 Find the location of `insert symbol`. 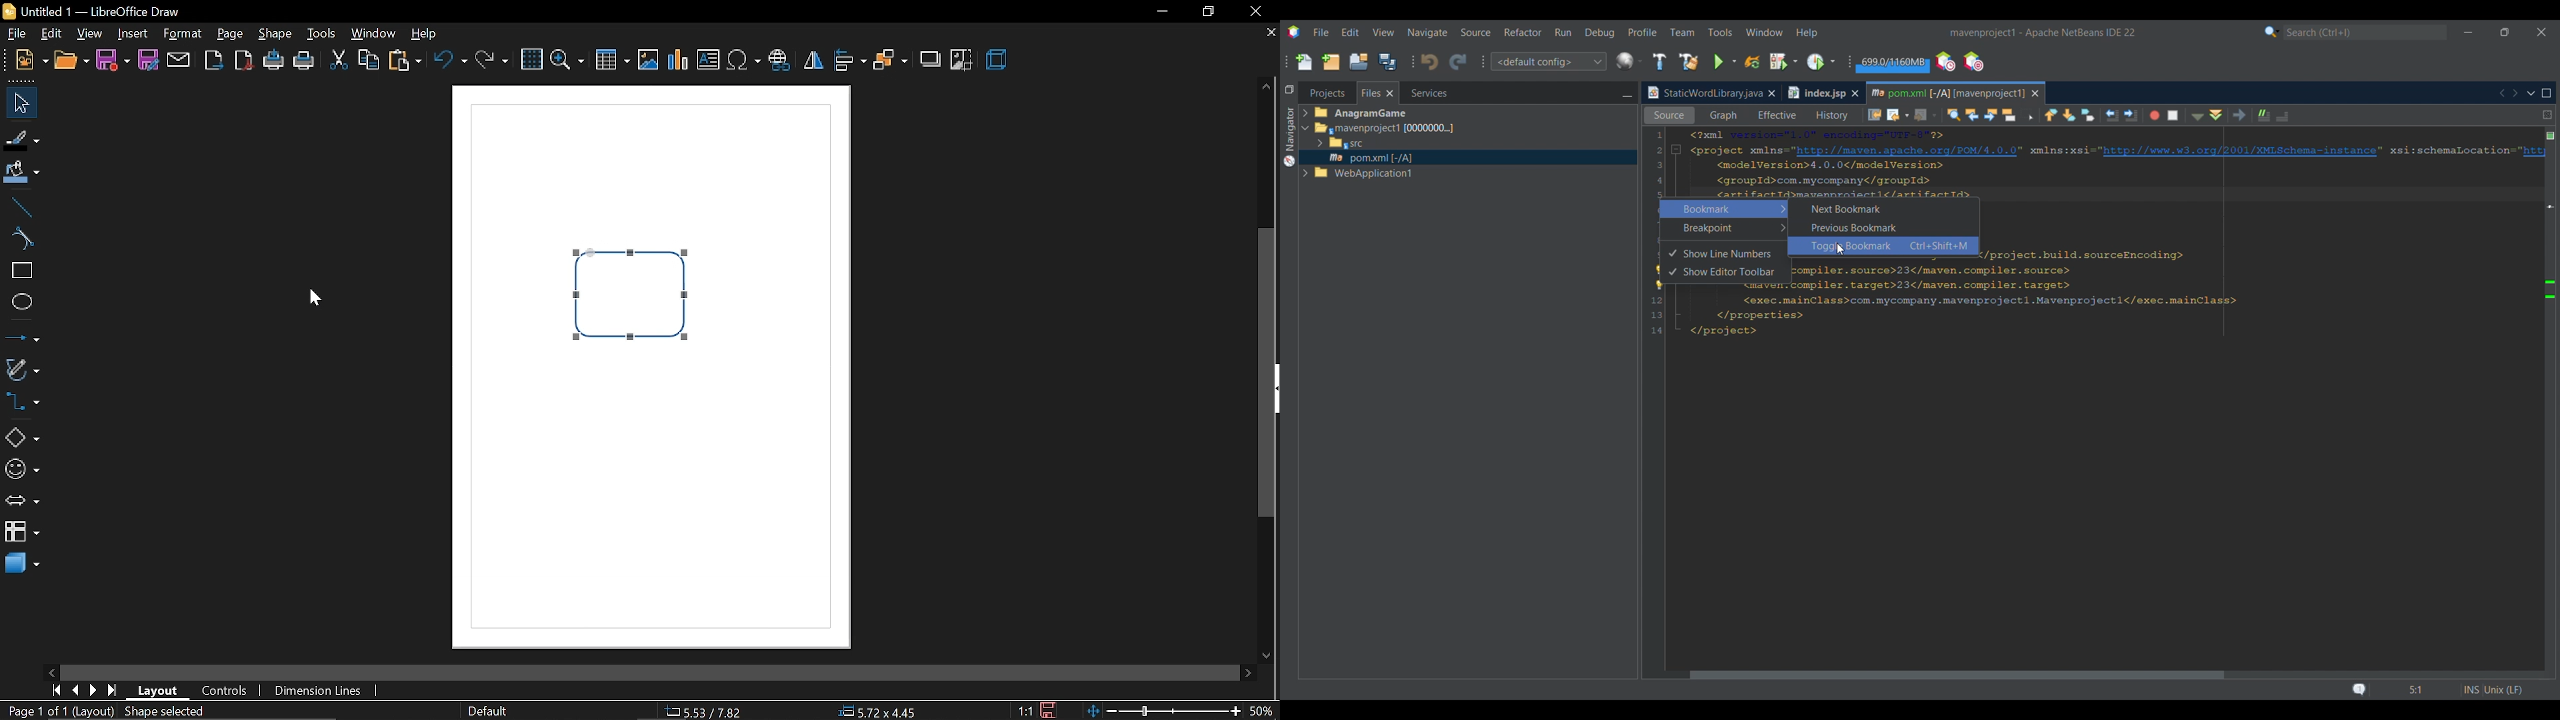

insert symbol is located at coordinates (745, 61).